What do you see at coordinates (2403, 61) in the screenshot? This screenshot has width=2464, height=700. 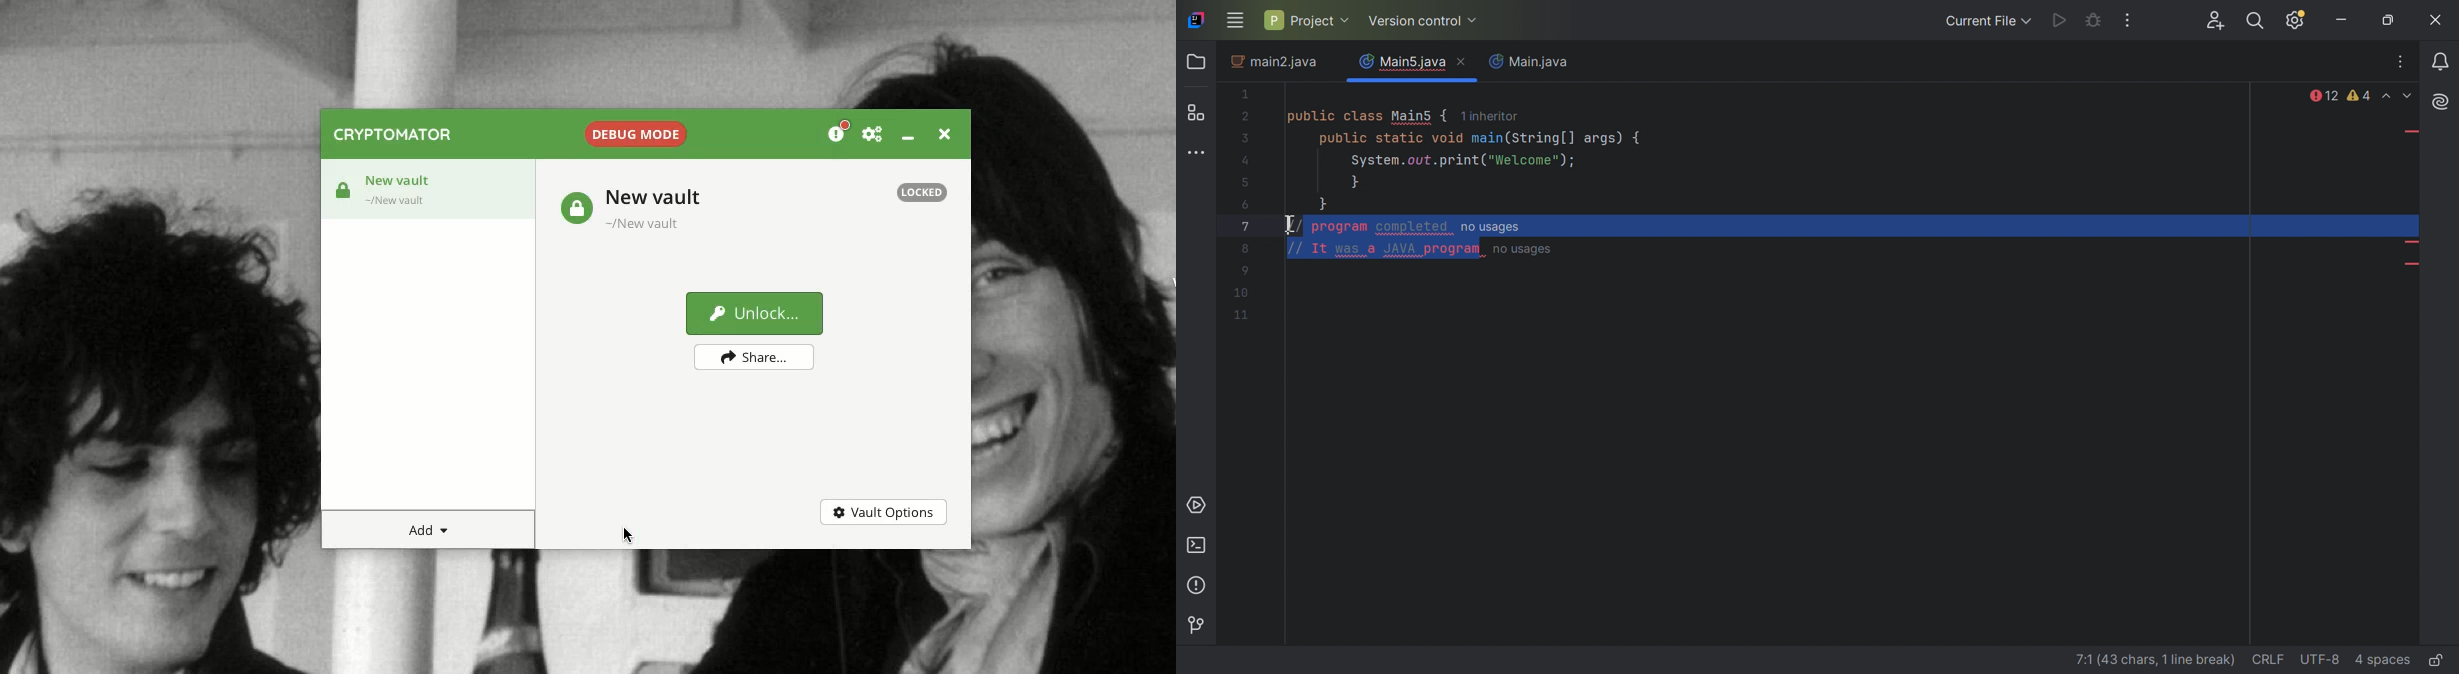 I see `Recent Files, tab actions, and more` at bounding box center [2403, 61].